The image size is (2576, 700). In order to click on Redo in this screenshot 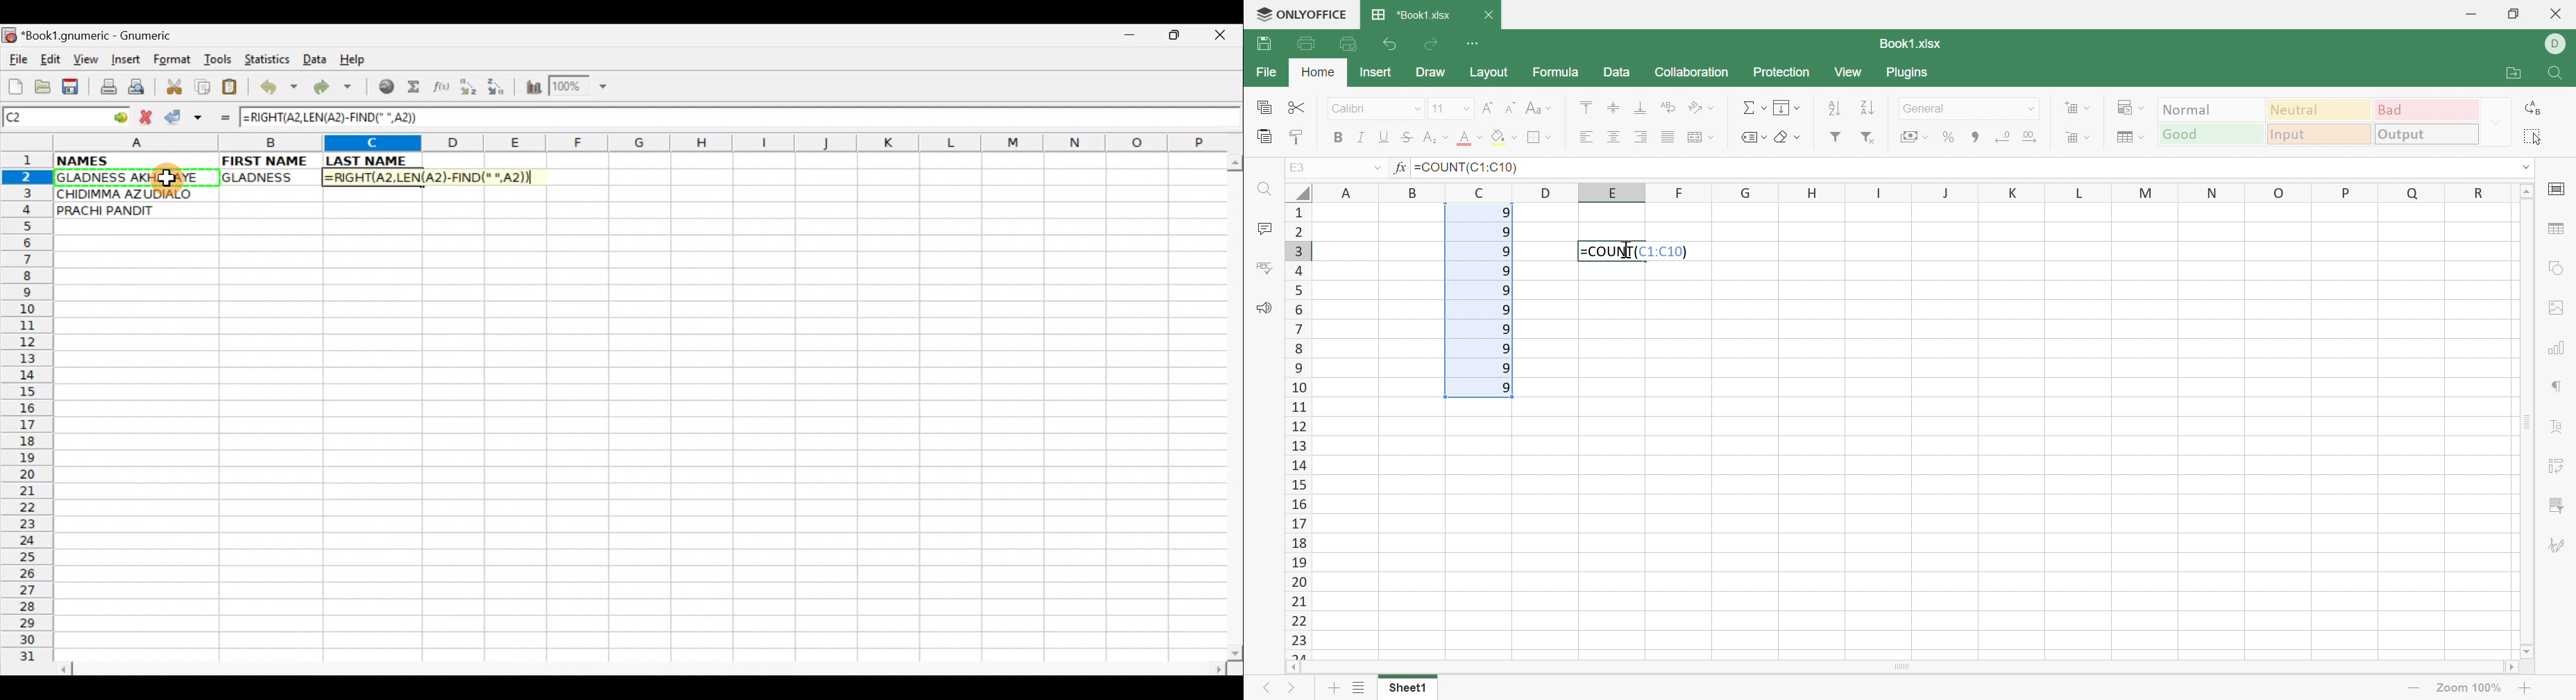, I will do `click(1430, 44)`.